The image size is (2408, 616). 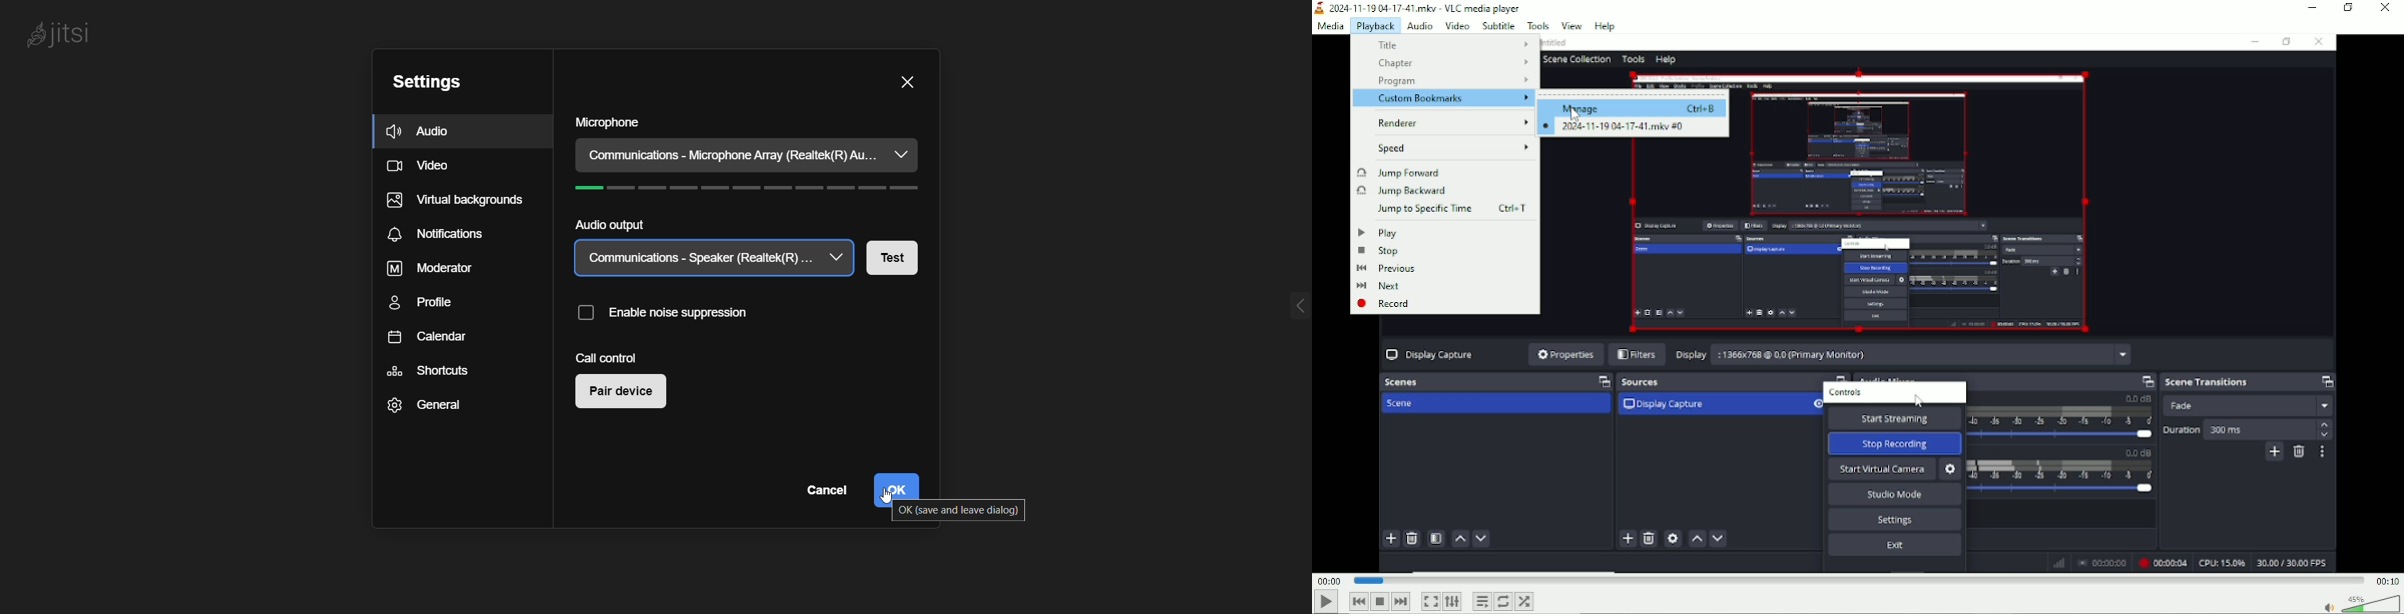 What do you see at coordinates (960, 512) in the screenshot?
I see `ok(save and leave dialog)` at bounding box center [960, 512].